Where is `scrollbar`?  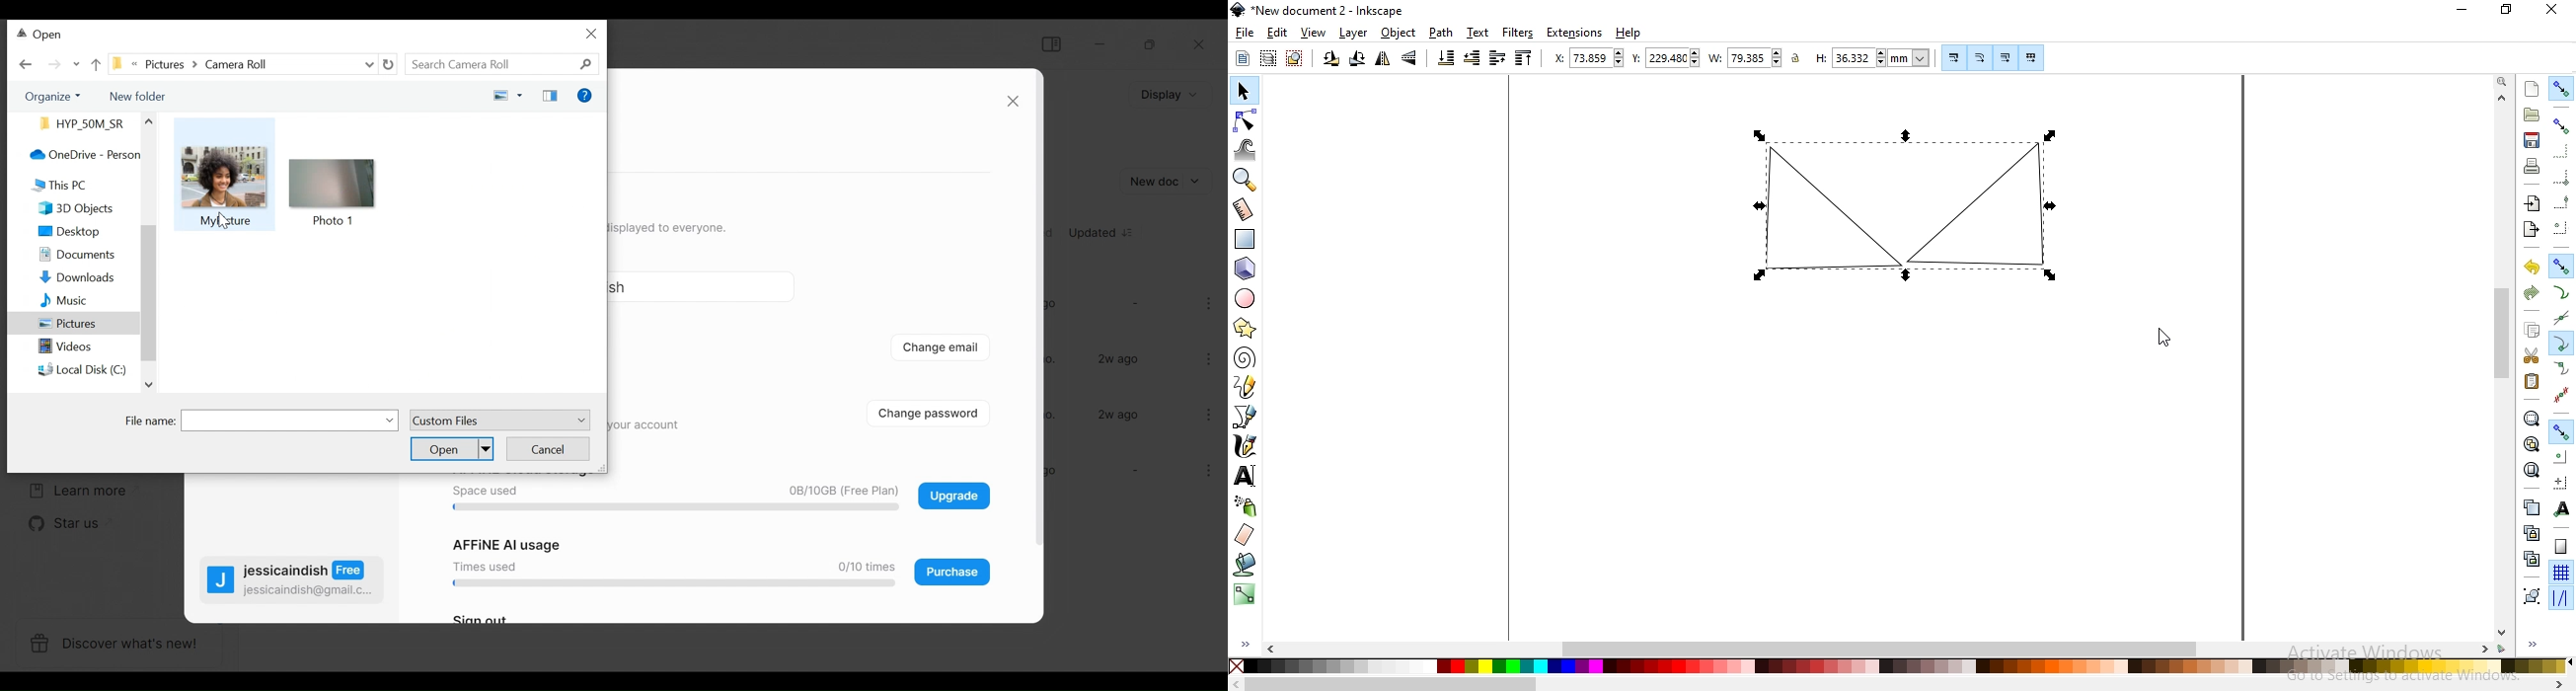
scrollbar is located at coordinates (1383, 684).